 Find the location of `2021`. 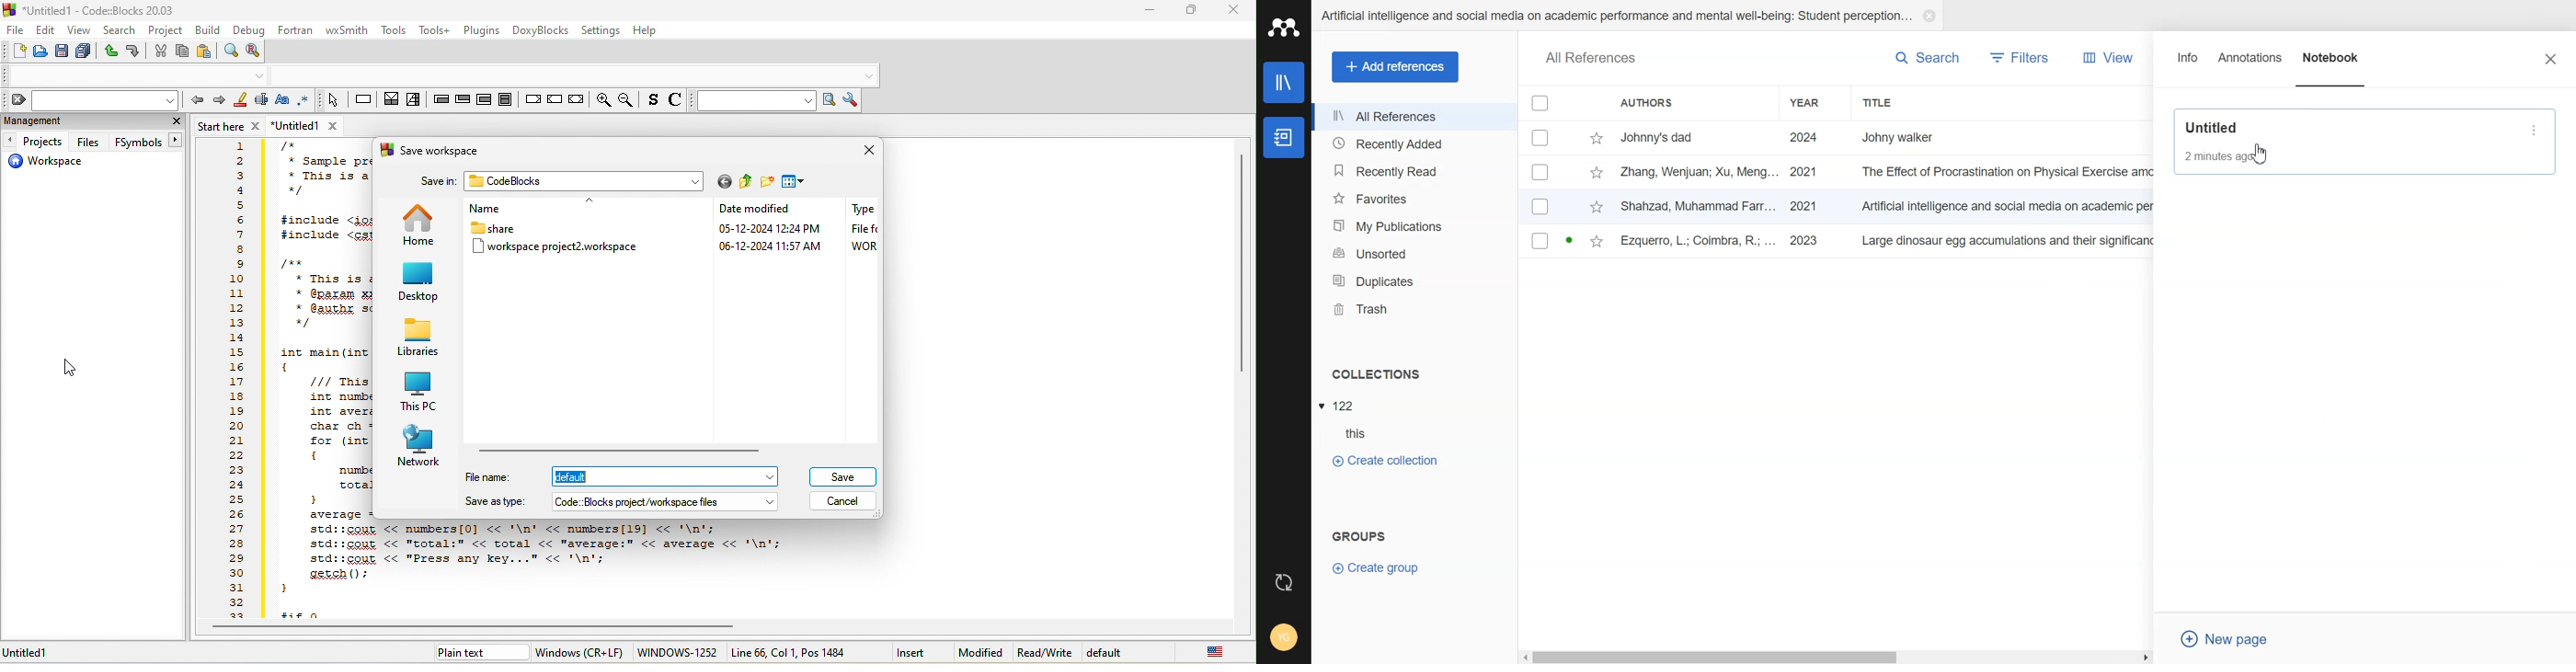

2021 is located at coordinates (1803, 206).